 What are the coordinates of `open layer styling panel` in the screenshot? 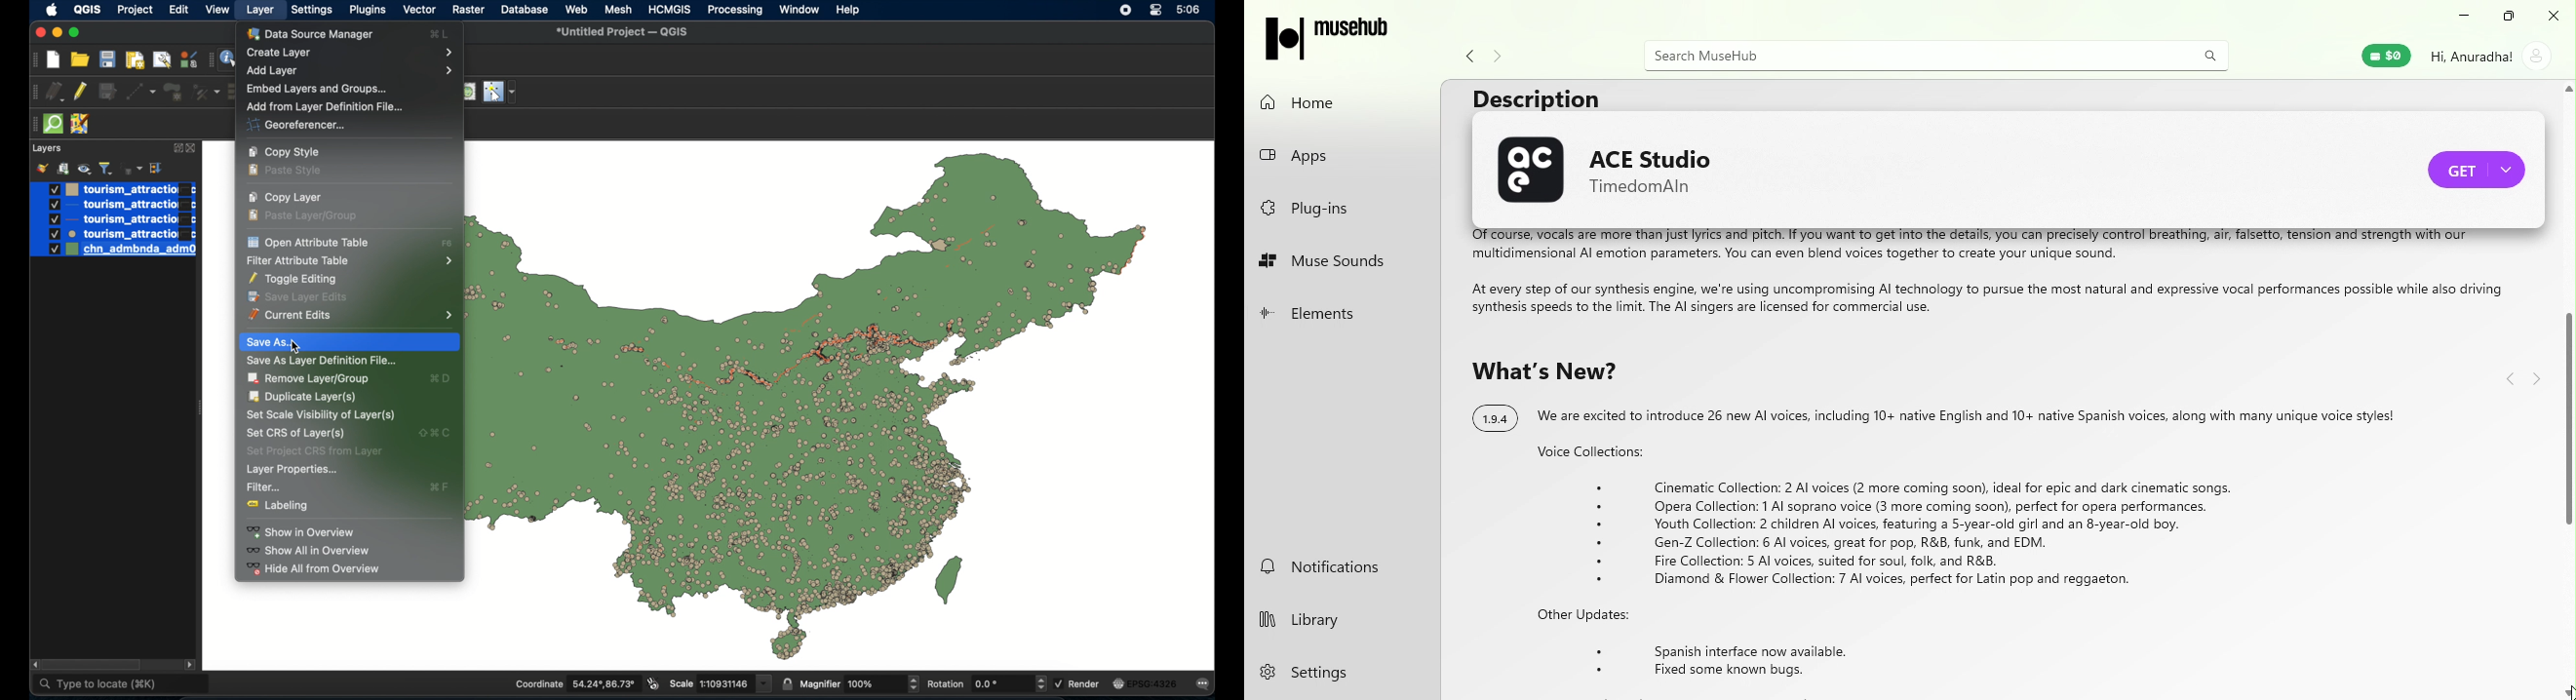 It's located at (42, 167).